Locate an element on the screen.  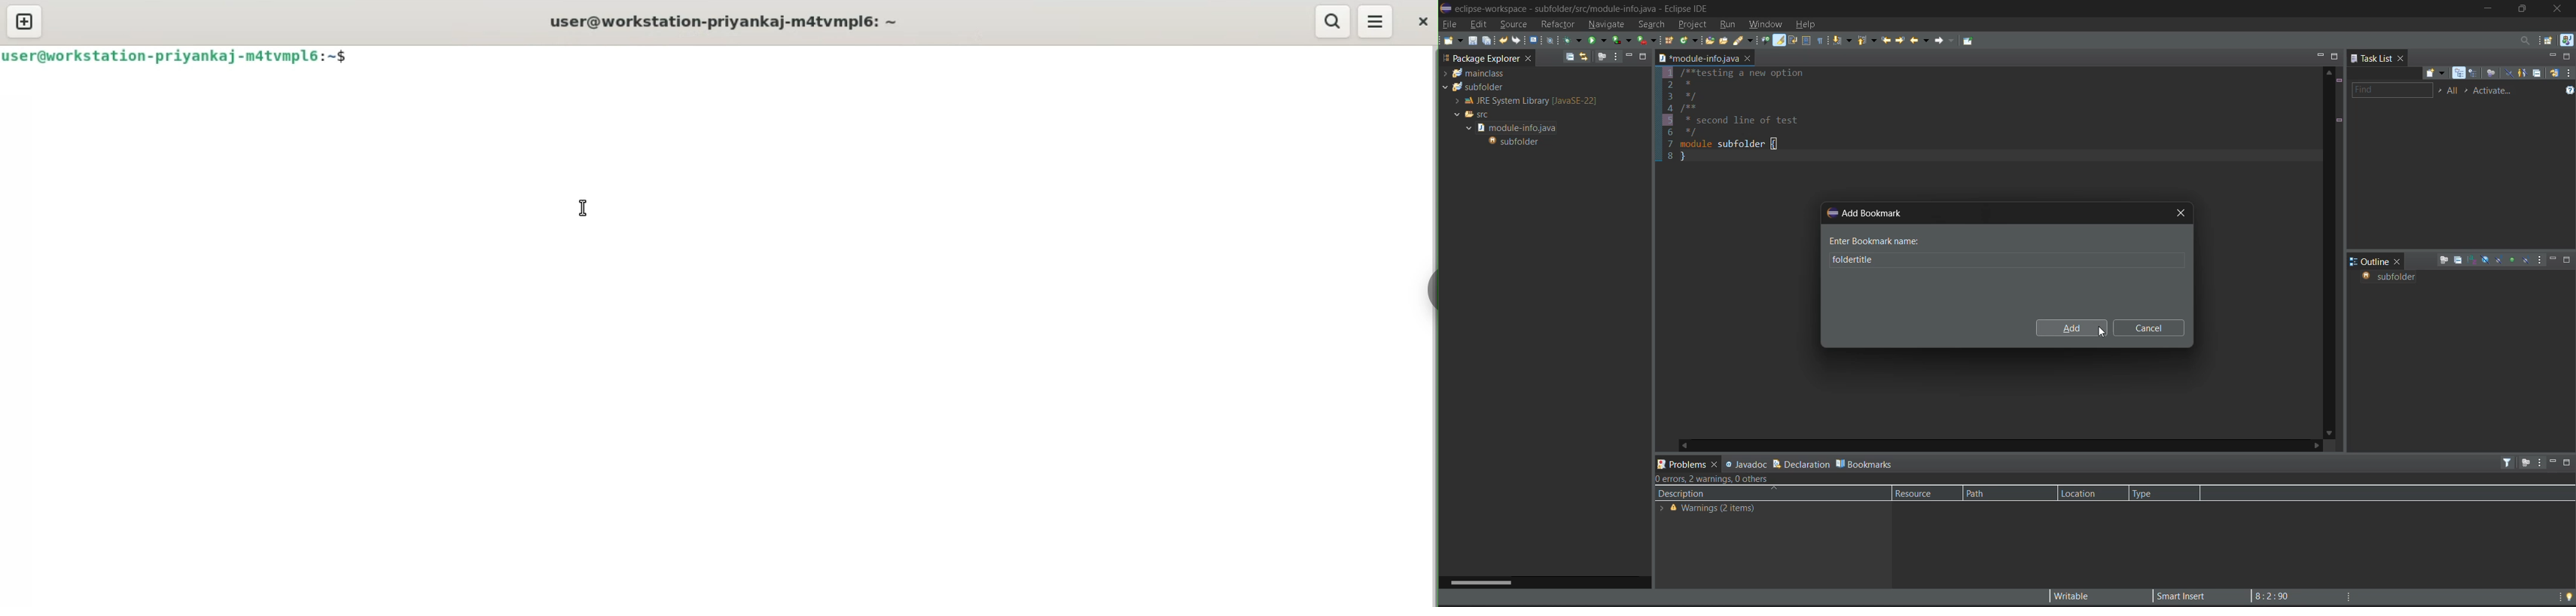
show tasks UI legend is located at coordinates (2569, 92).